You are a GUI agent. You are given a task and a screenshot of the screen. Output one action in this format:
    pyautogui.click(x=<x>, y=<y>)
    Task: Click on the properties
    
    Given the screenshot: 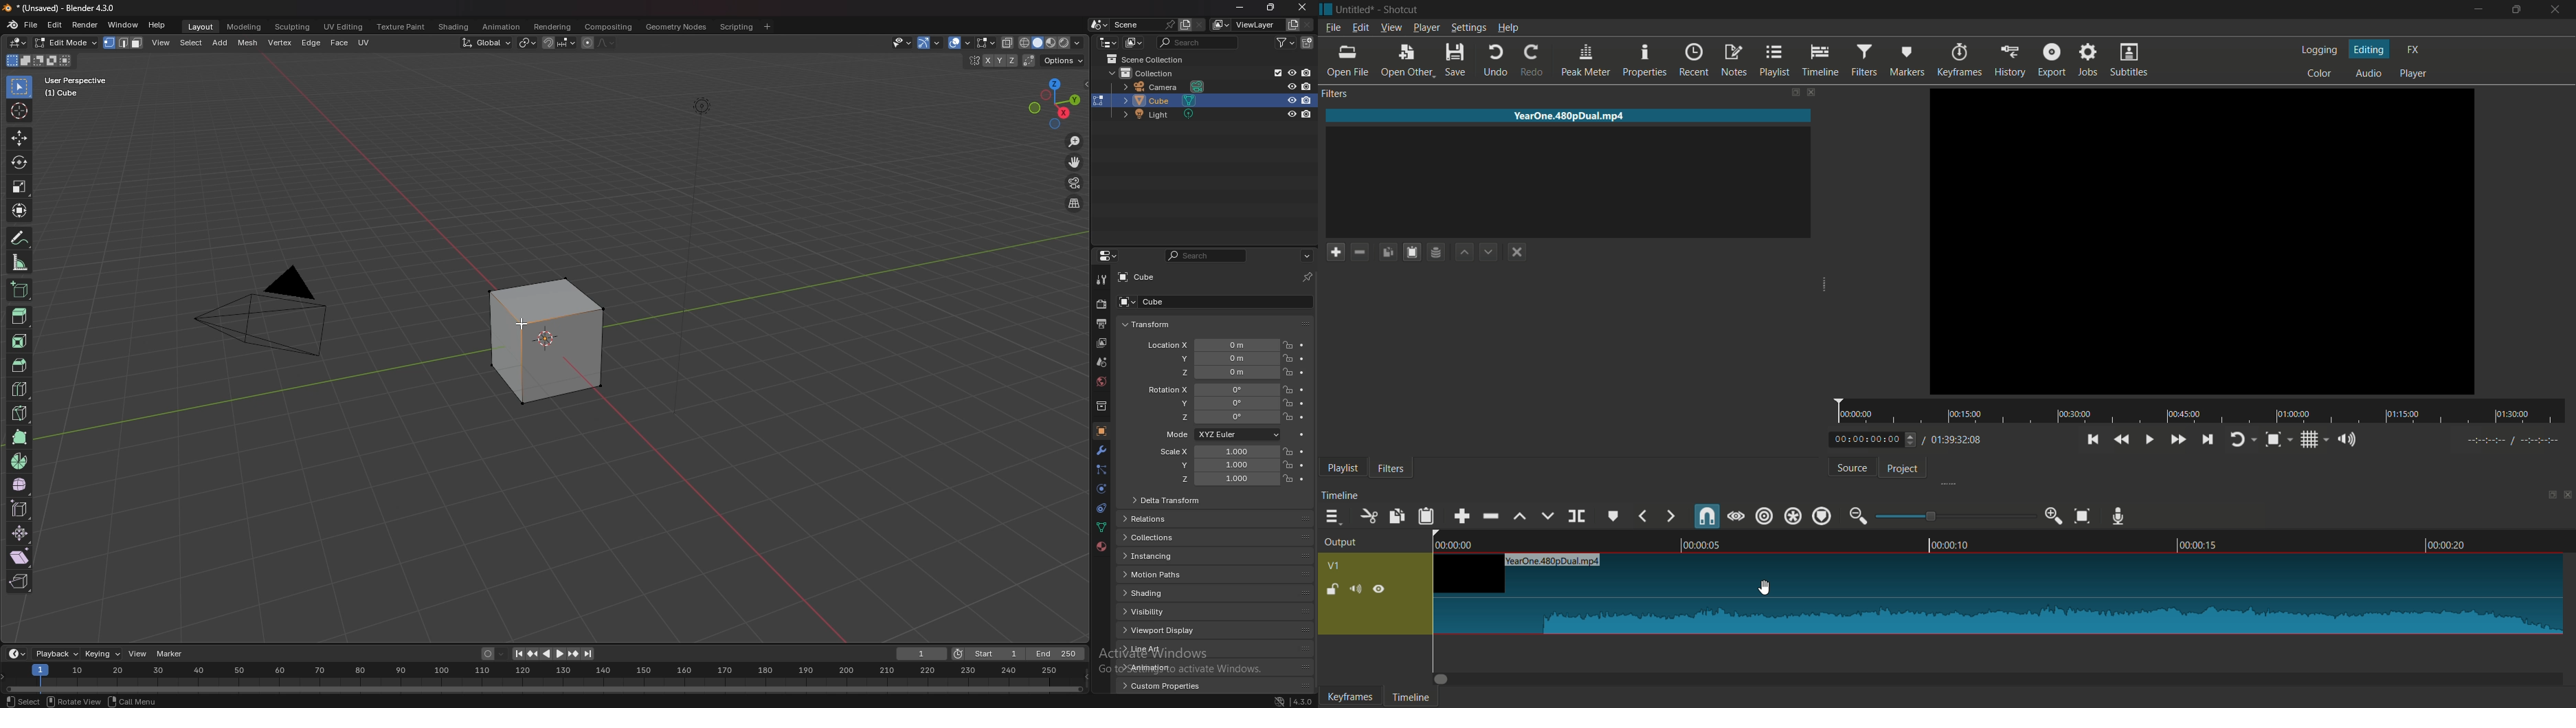 What is the action you would take?
    pyautogui.click(x=1644, y=61)
    